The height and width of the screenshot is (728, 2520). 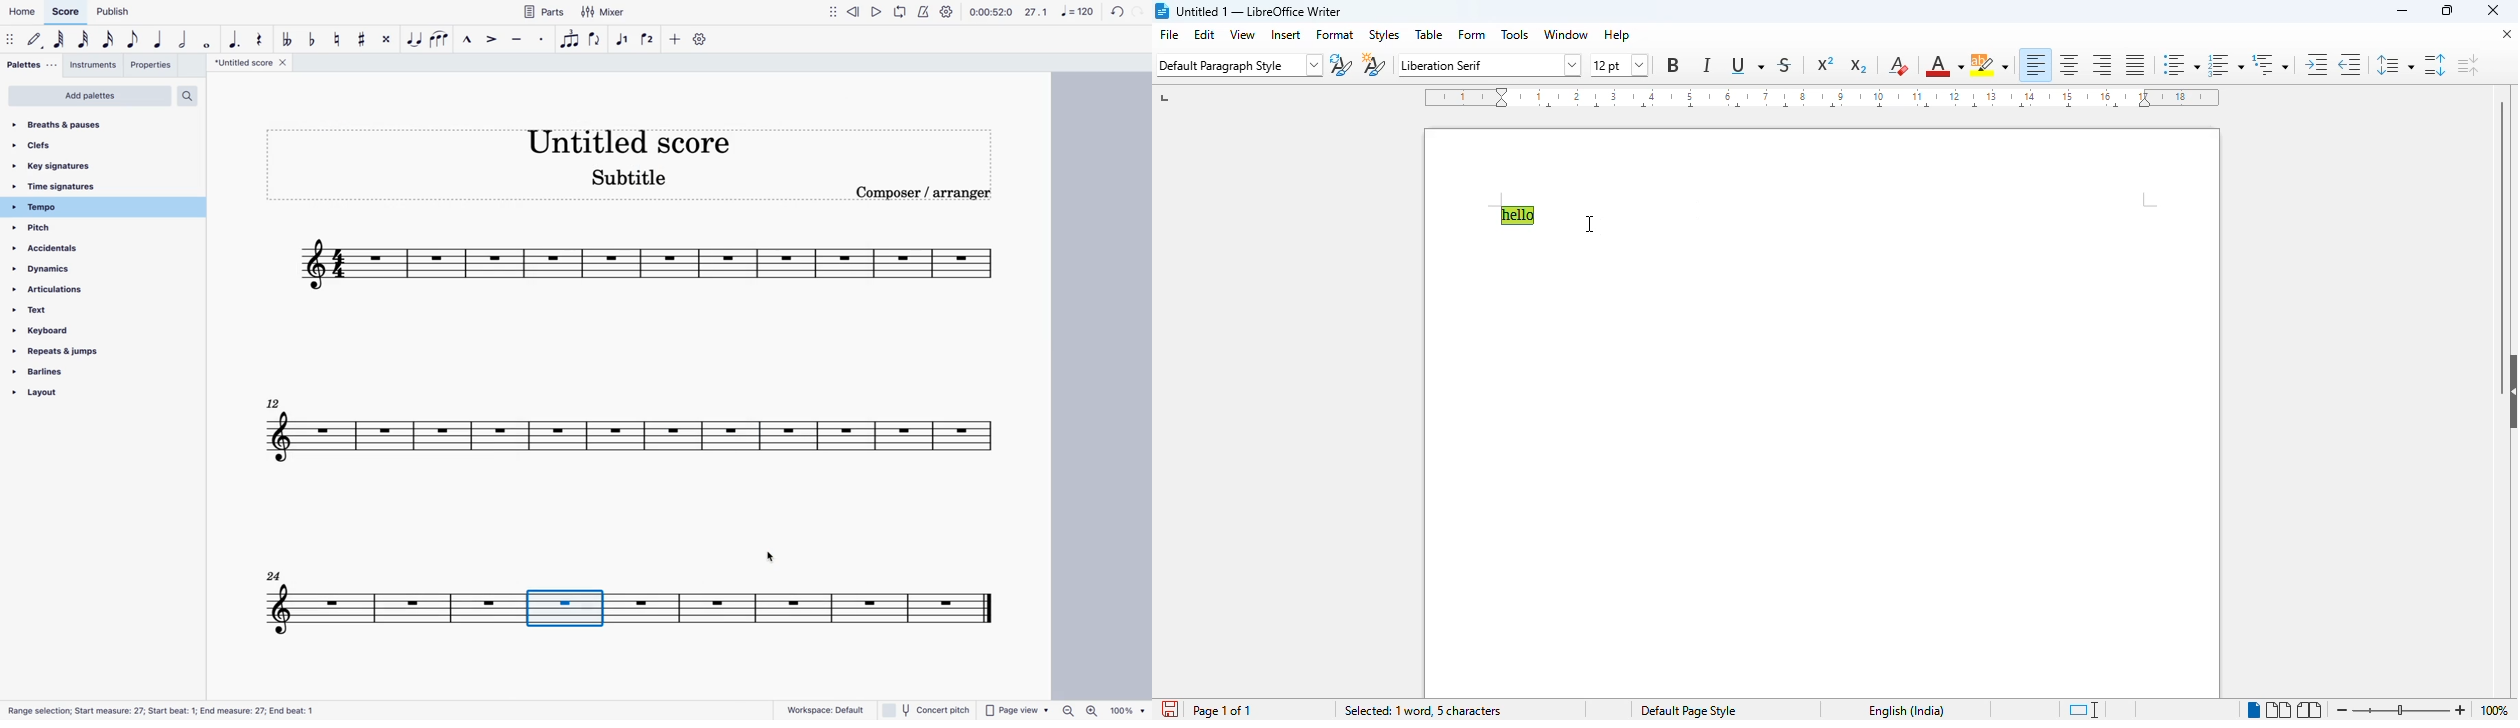 What do you see at coordinates (621, 608) in the screenshot?
I see `score` at bounding box center [621, 608].